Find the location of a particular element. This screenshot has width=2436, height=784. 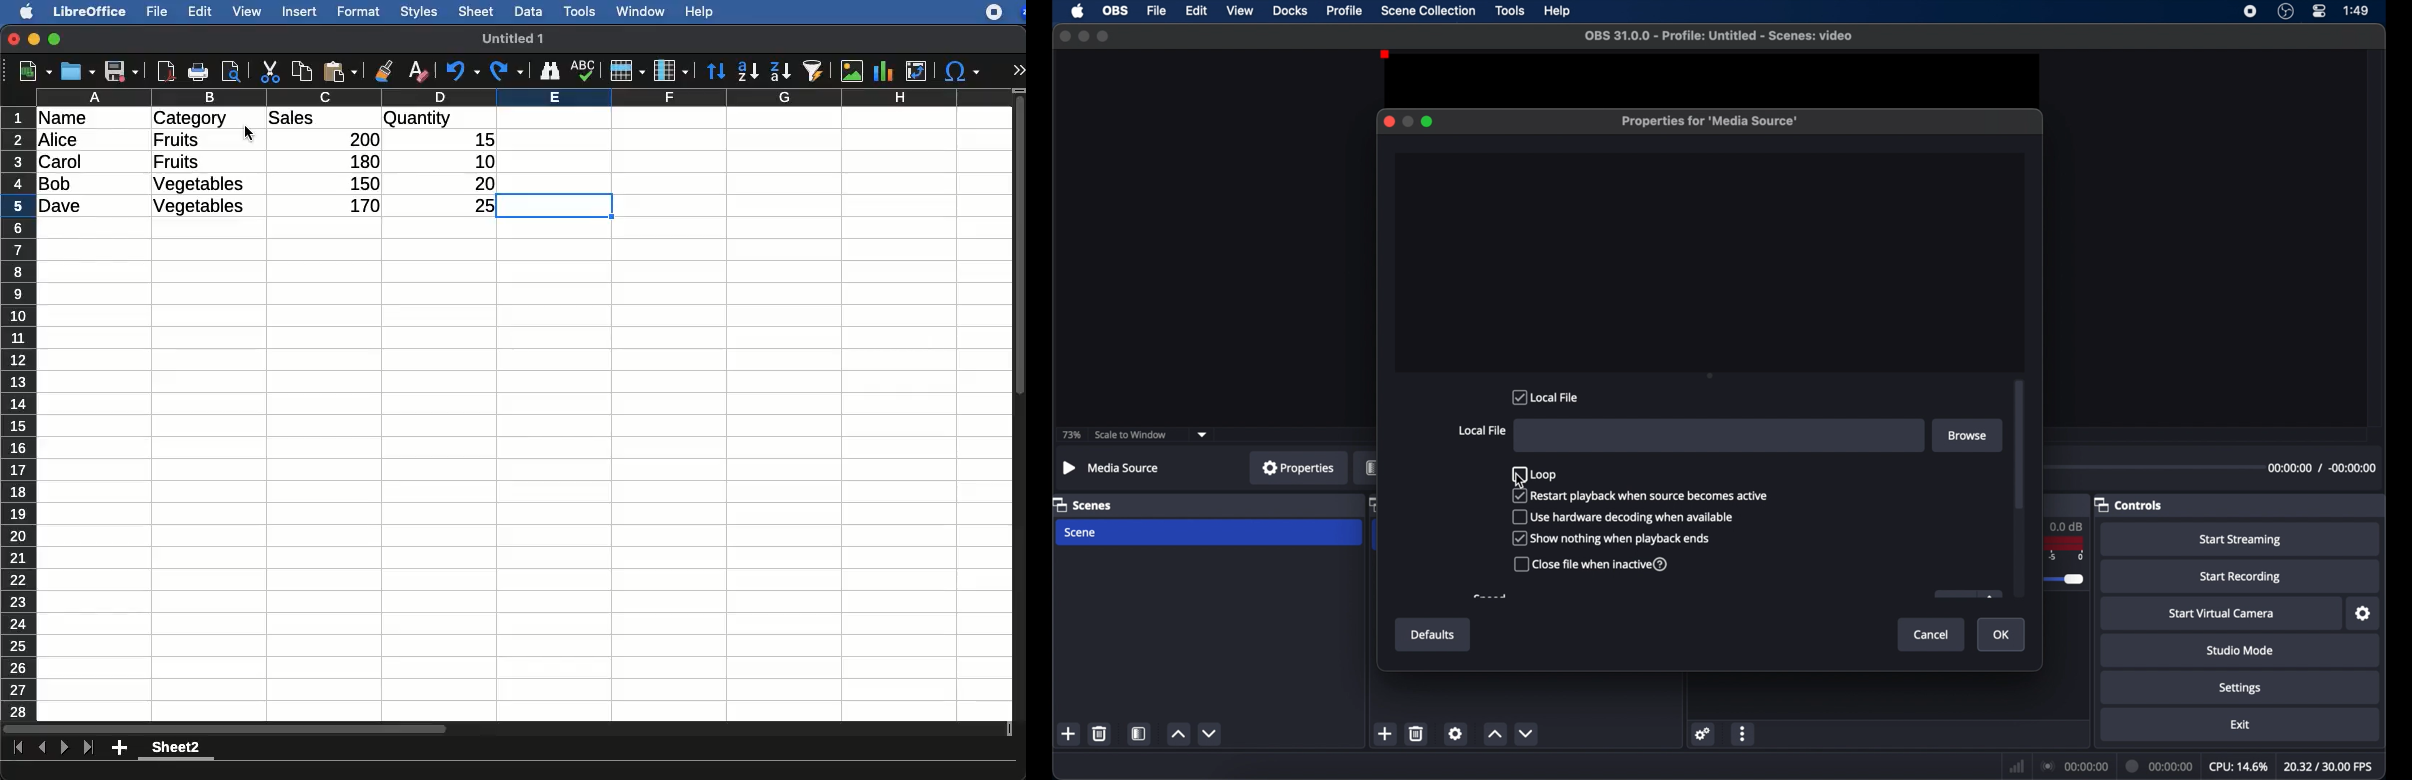

styles is located at coordinates (417, 14).